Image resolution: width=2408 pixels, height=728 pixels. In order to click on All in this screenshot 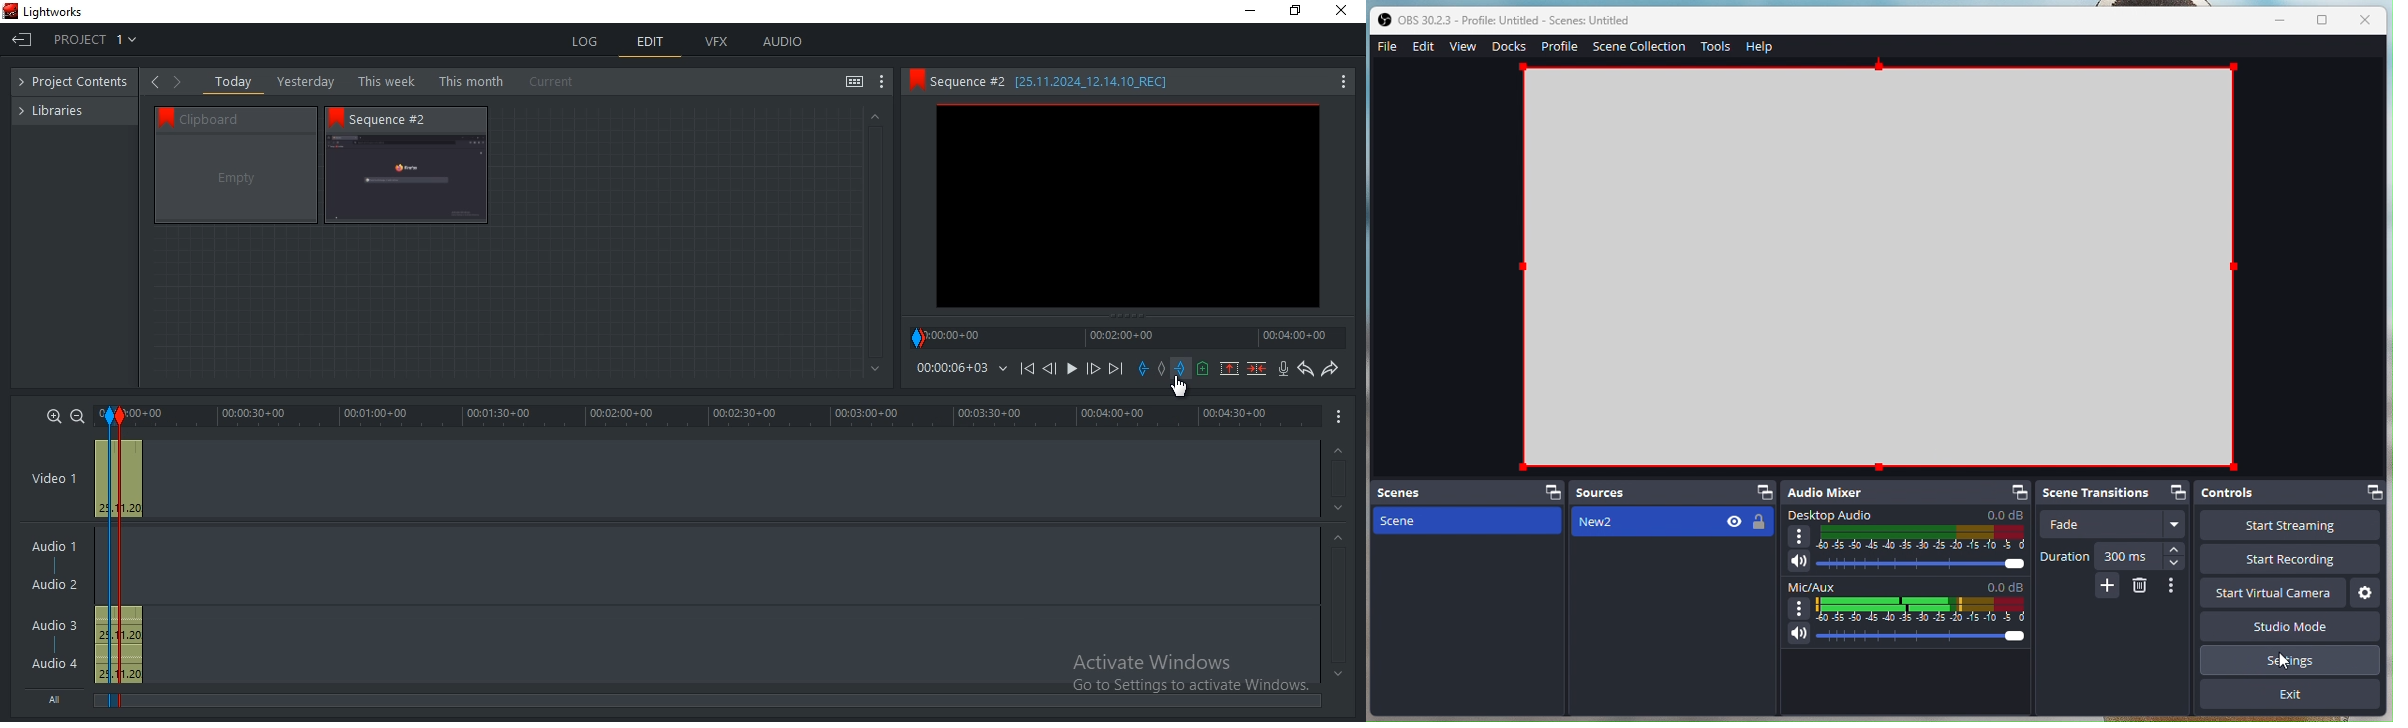, I will do `click(59, 697)`.